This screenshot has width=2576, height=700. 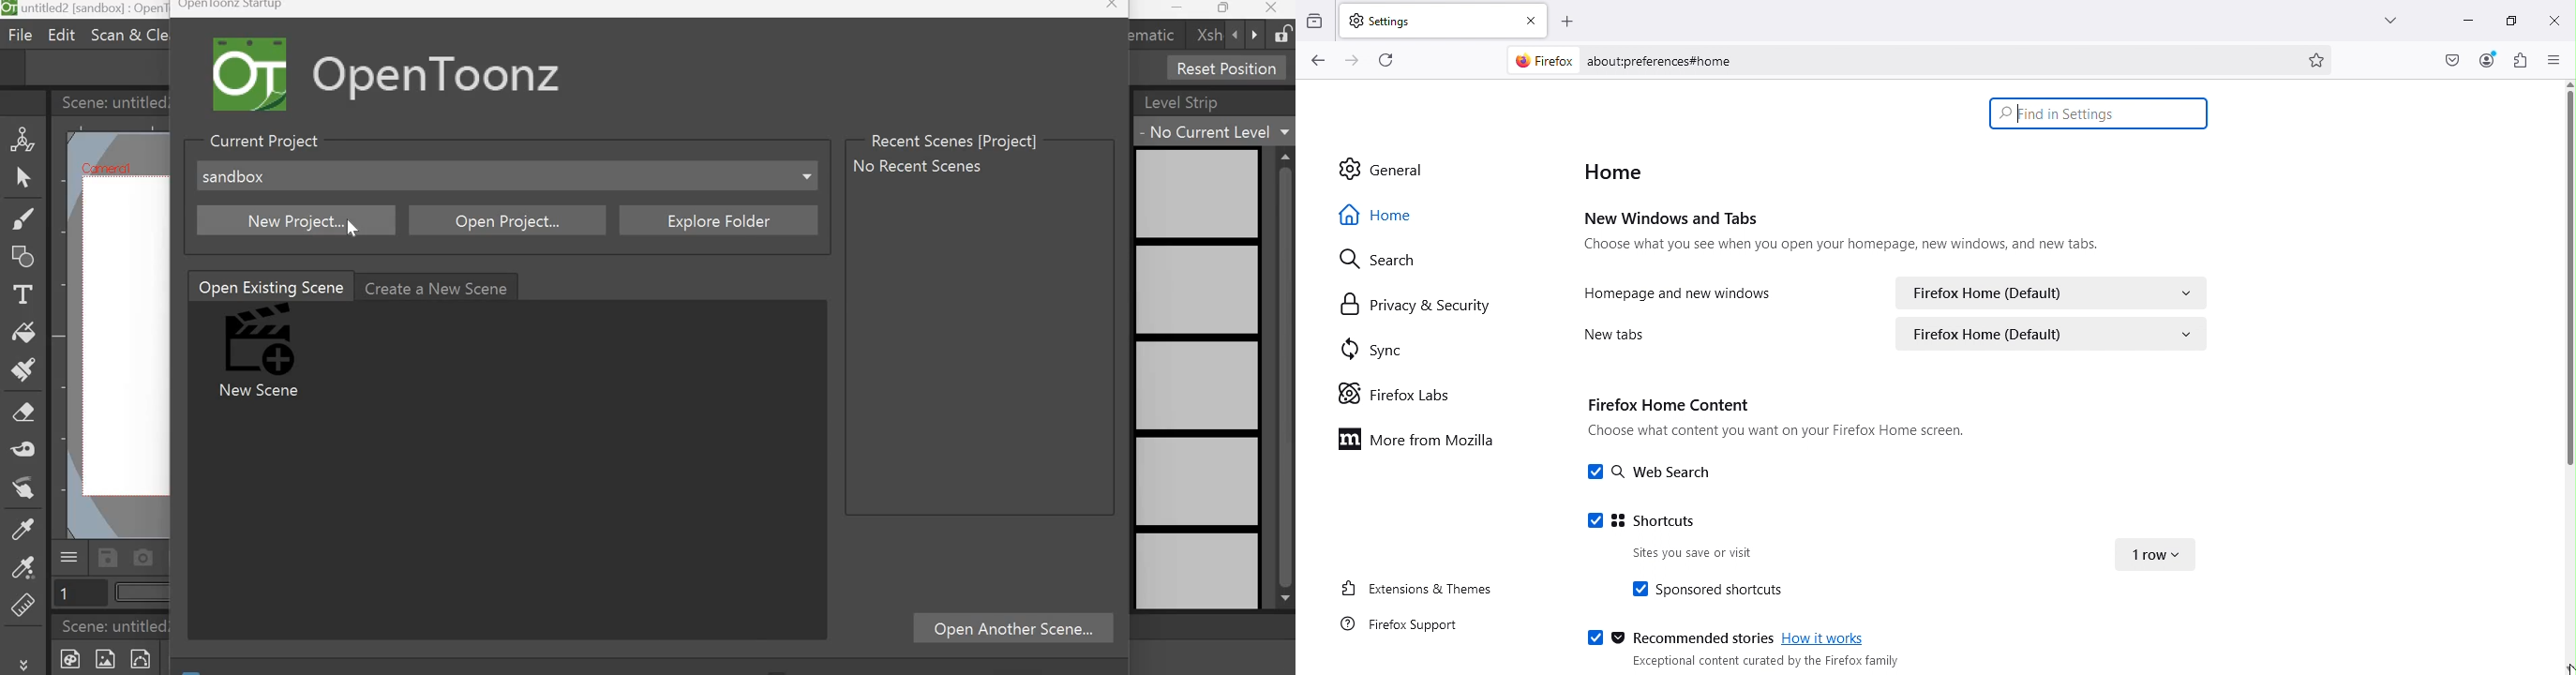 I want to click on Extensions, so click(x=2521, y=60).